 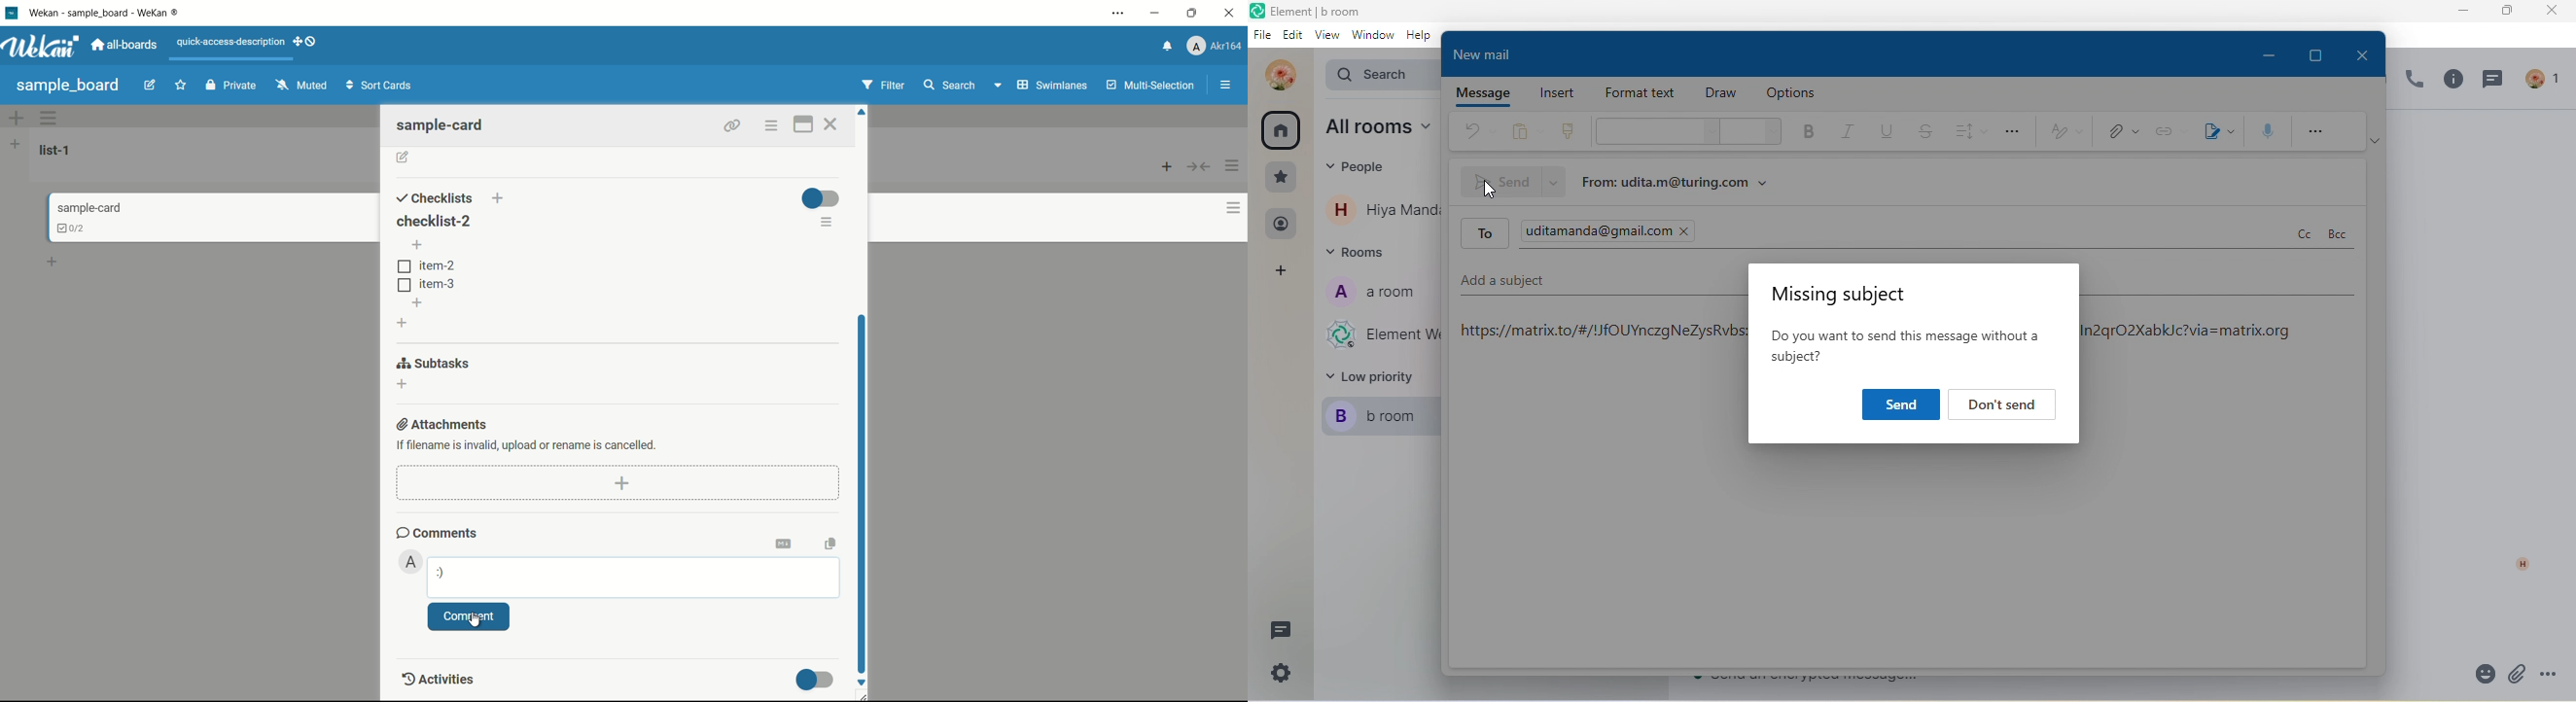 What do you see at coordinates (1847, 133) in the screenshot?
I see `italic` at bounding box center [1847, 133].